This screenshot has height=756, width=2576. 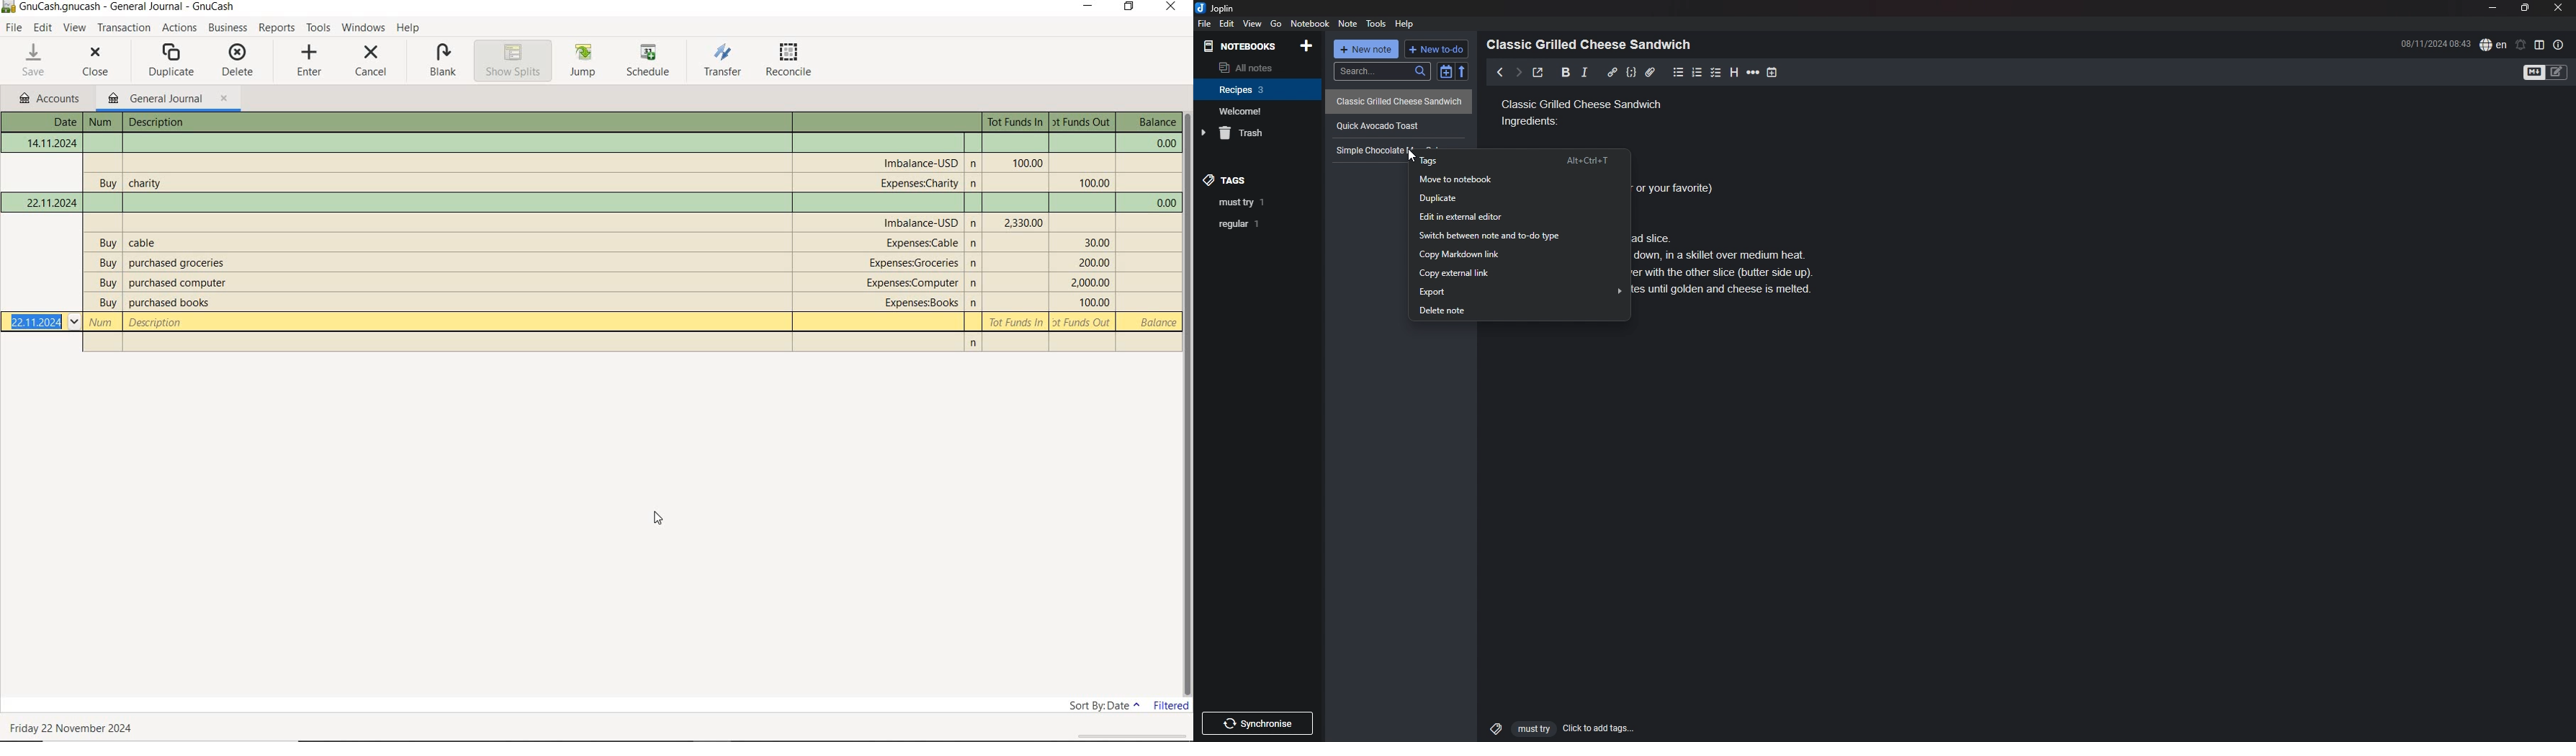 I want to click on Duplicate, so click(x=1514, y=199).